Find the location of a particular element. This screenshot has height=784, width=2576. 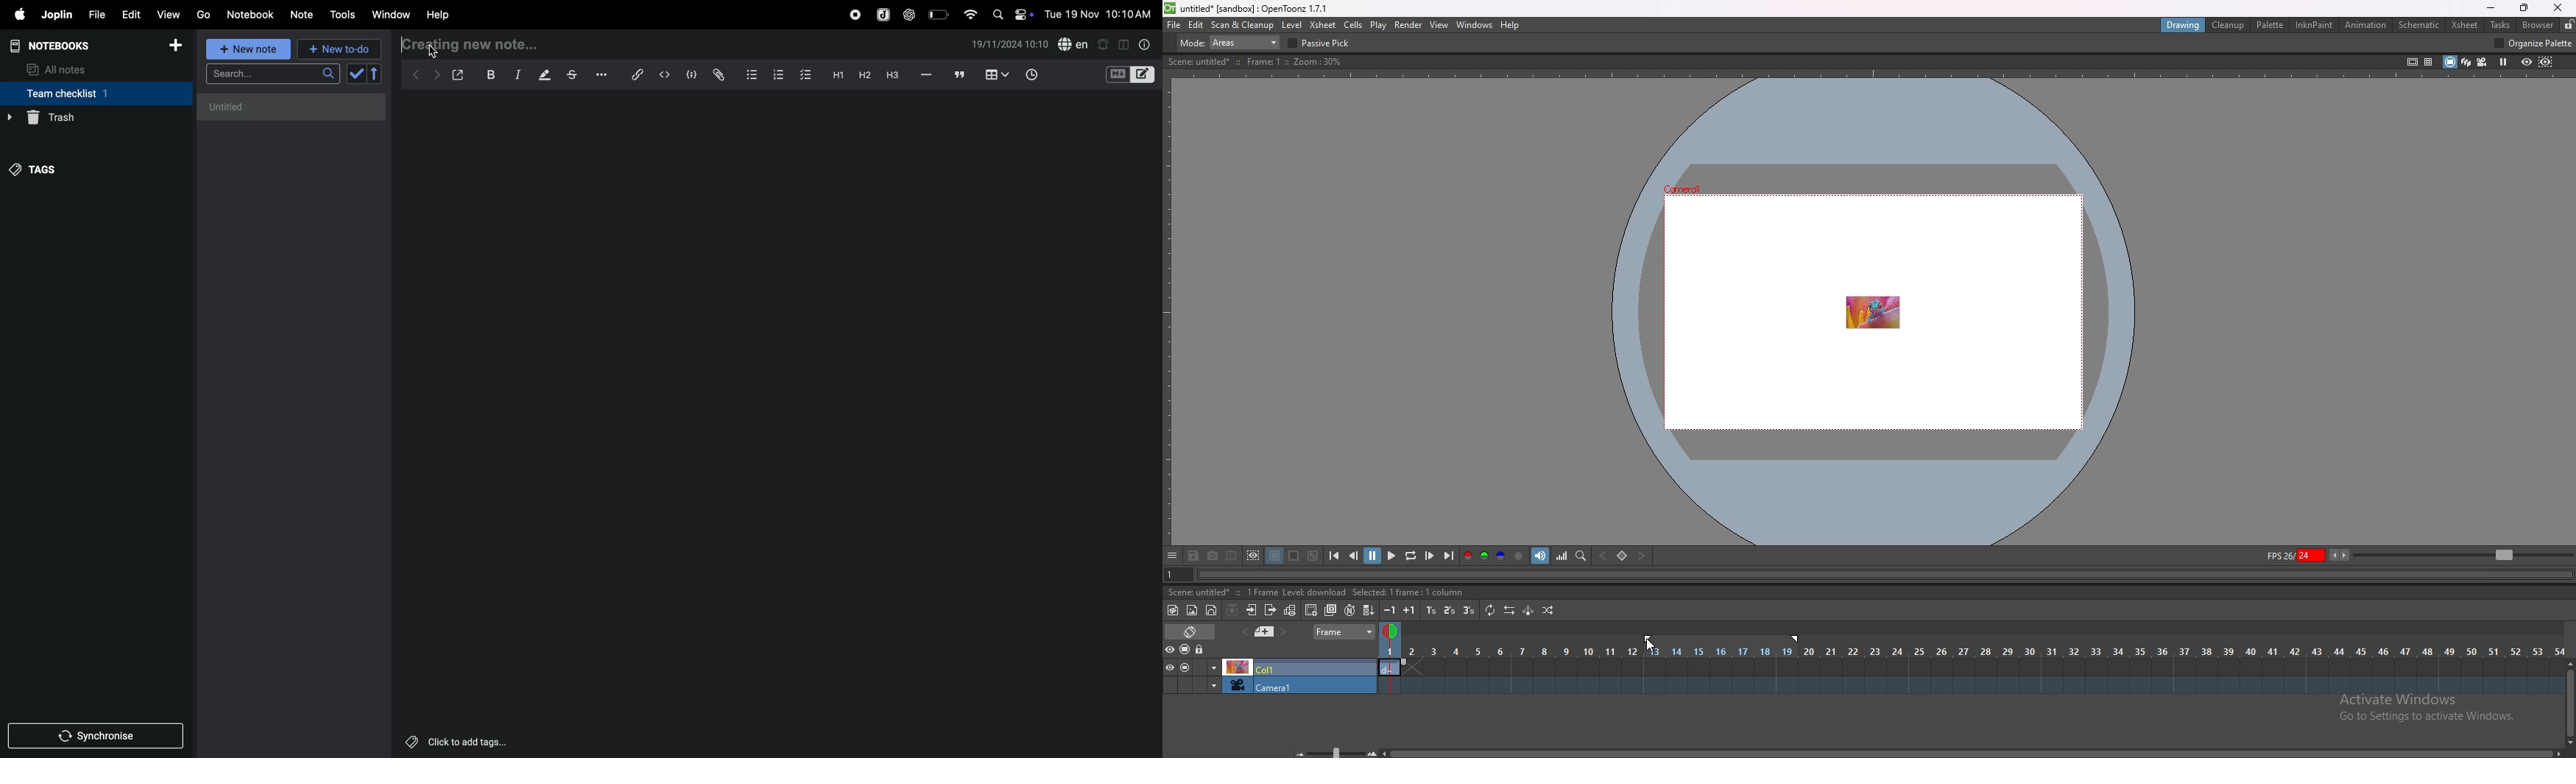

info is located at coordinates (1143, 44).